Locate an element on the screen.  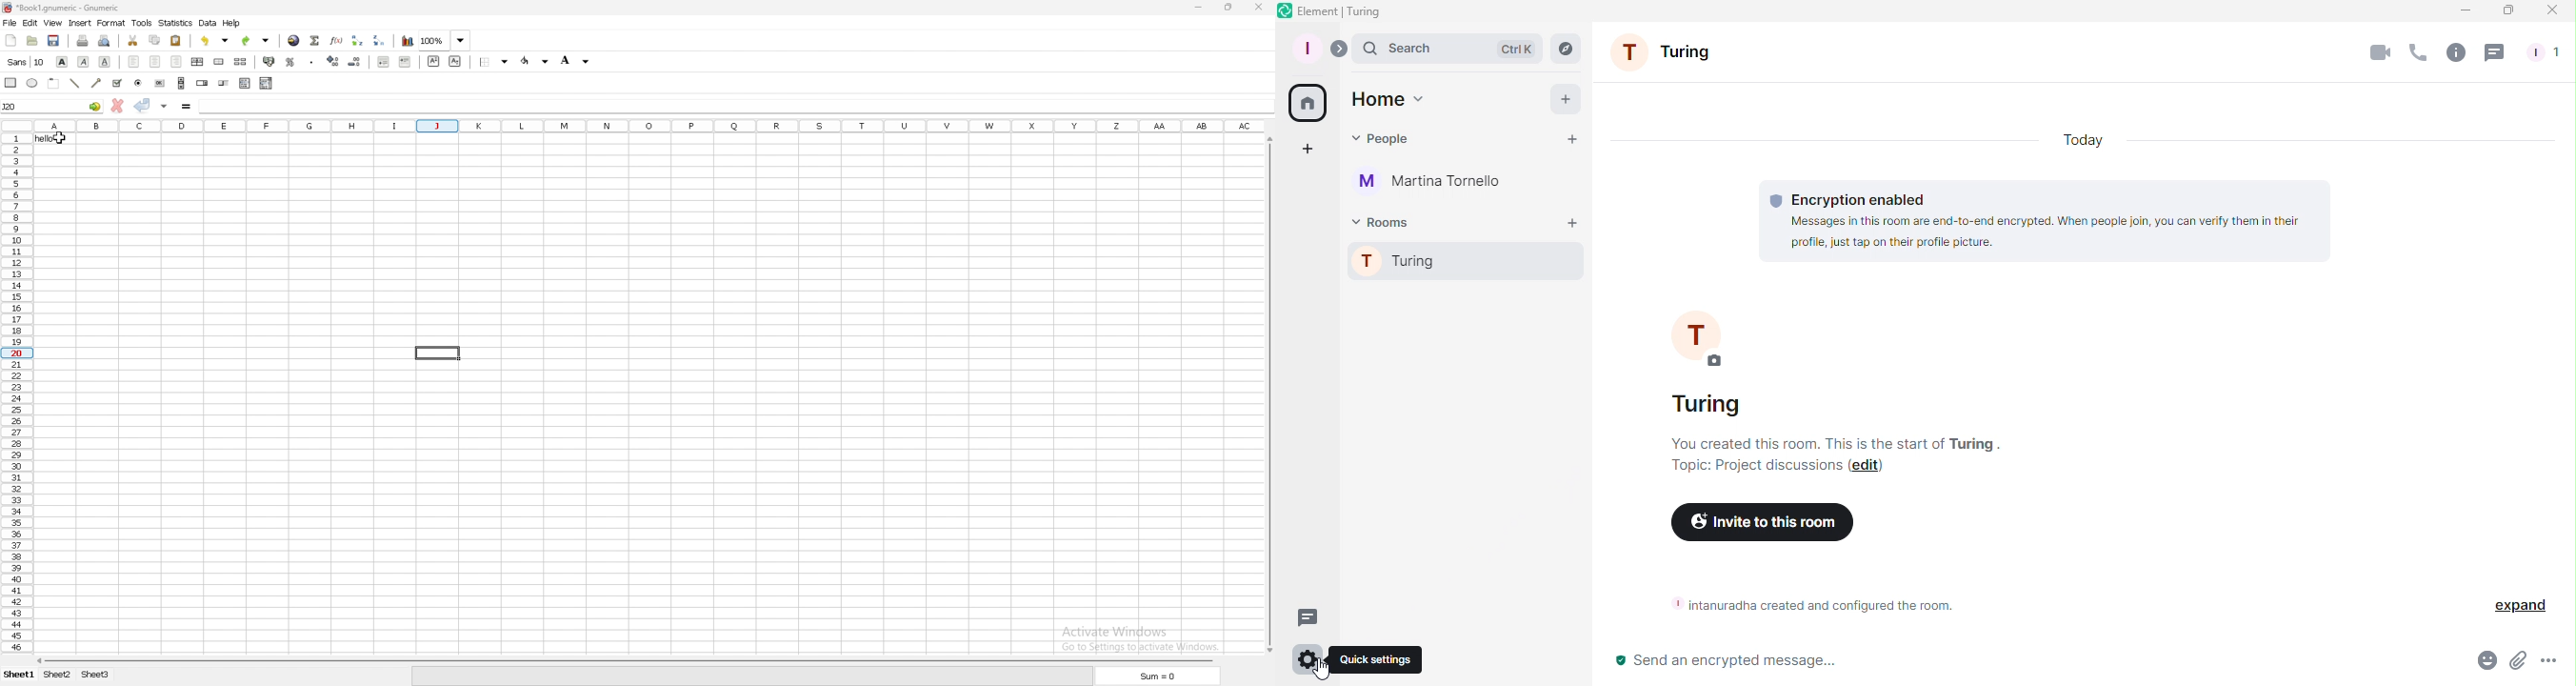
thousand separator is located at coordinates (312, 62).